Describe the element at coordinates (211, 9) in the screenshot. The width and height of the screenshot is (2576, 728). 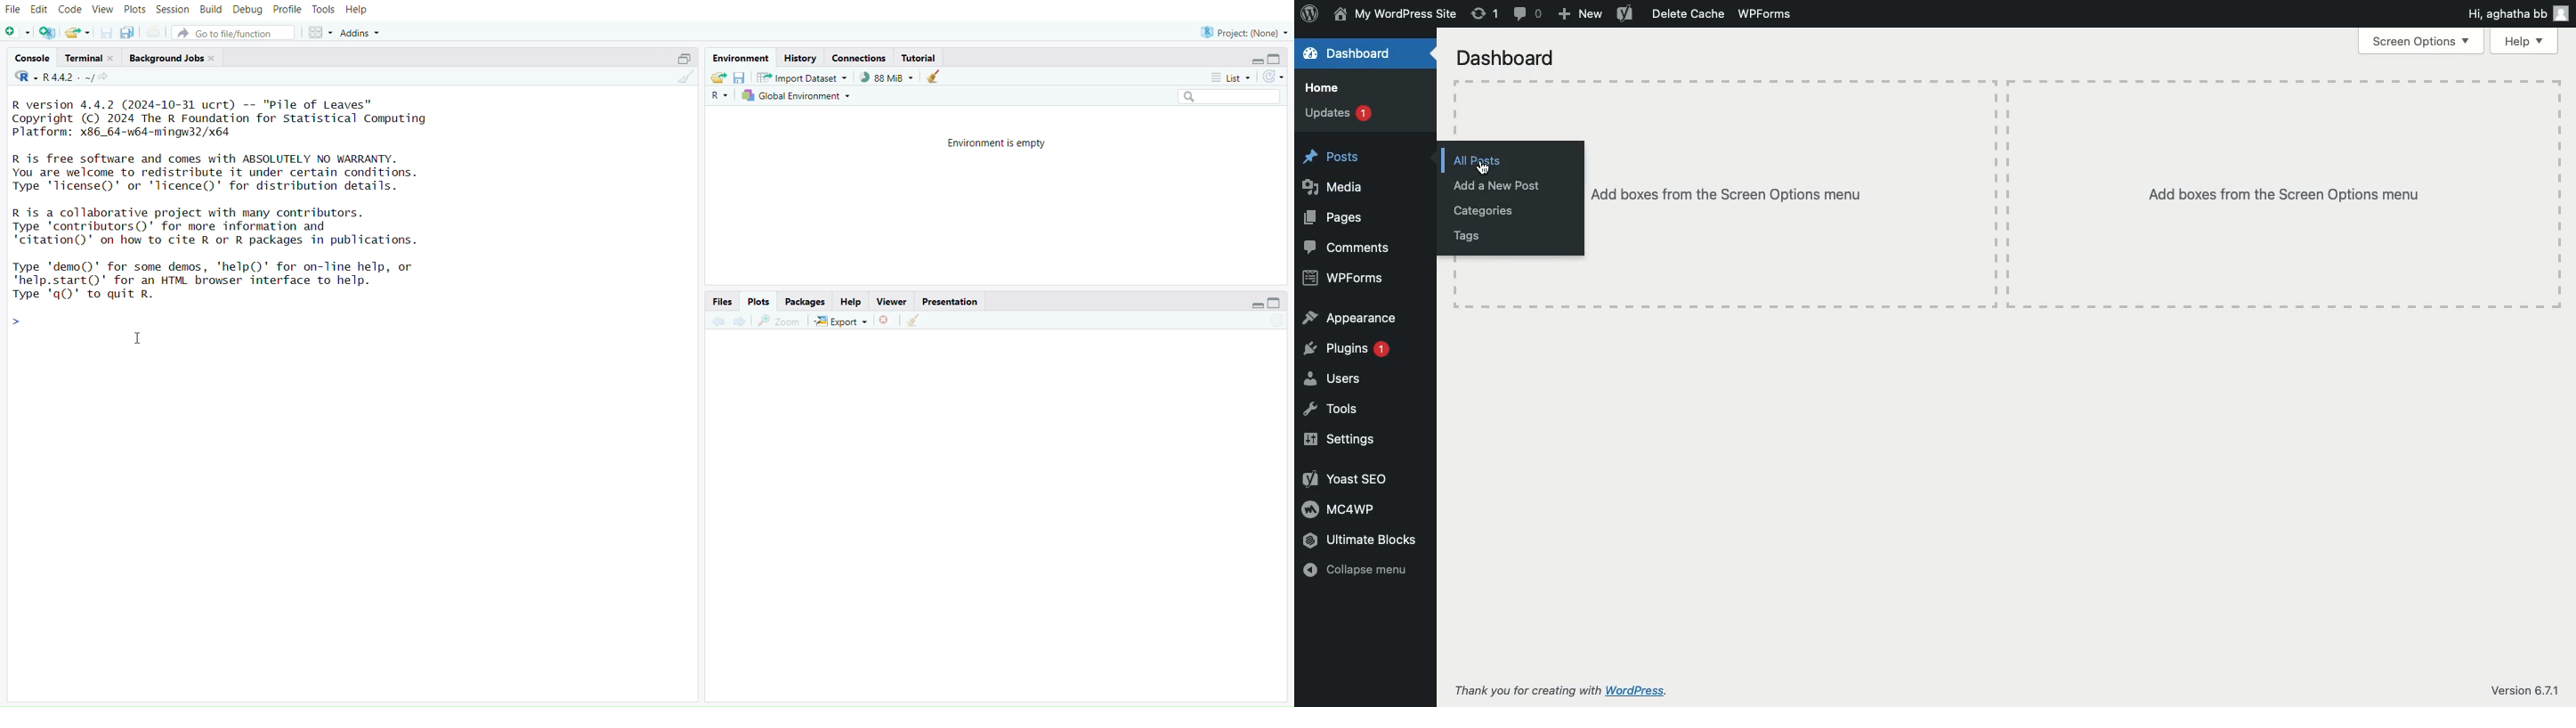
I see `build` at that location.